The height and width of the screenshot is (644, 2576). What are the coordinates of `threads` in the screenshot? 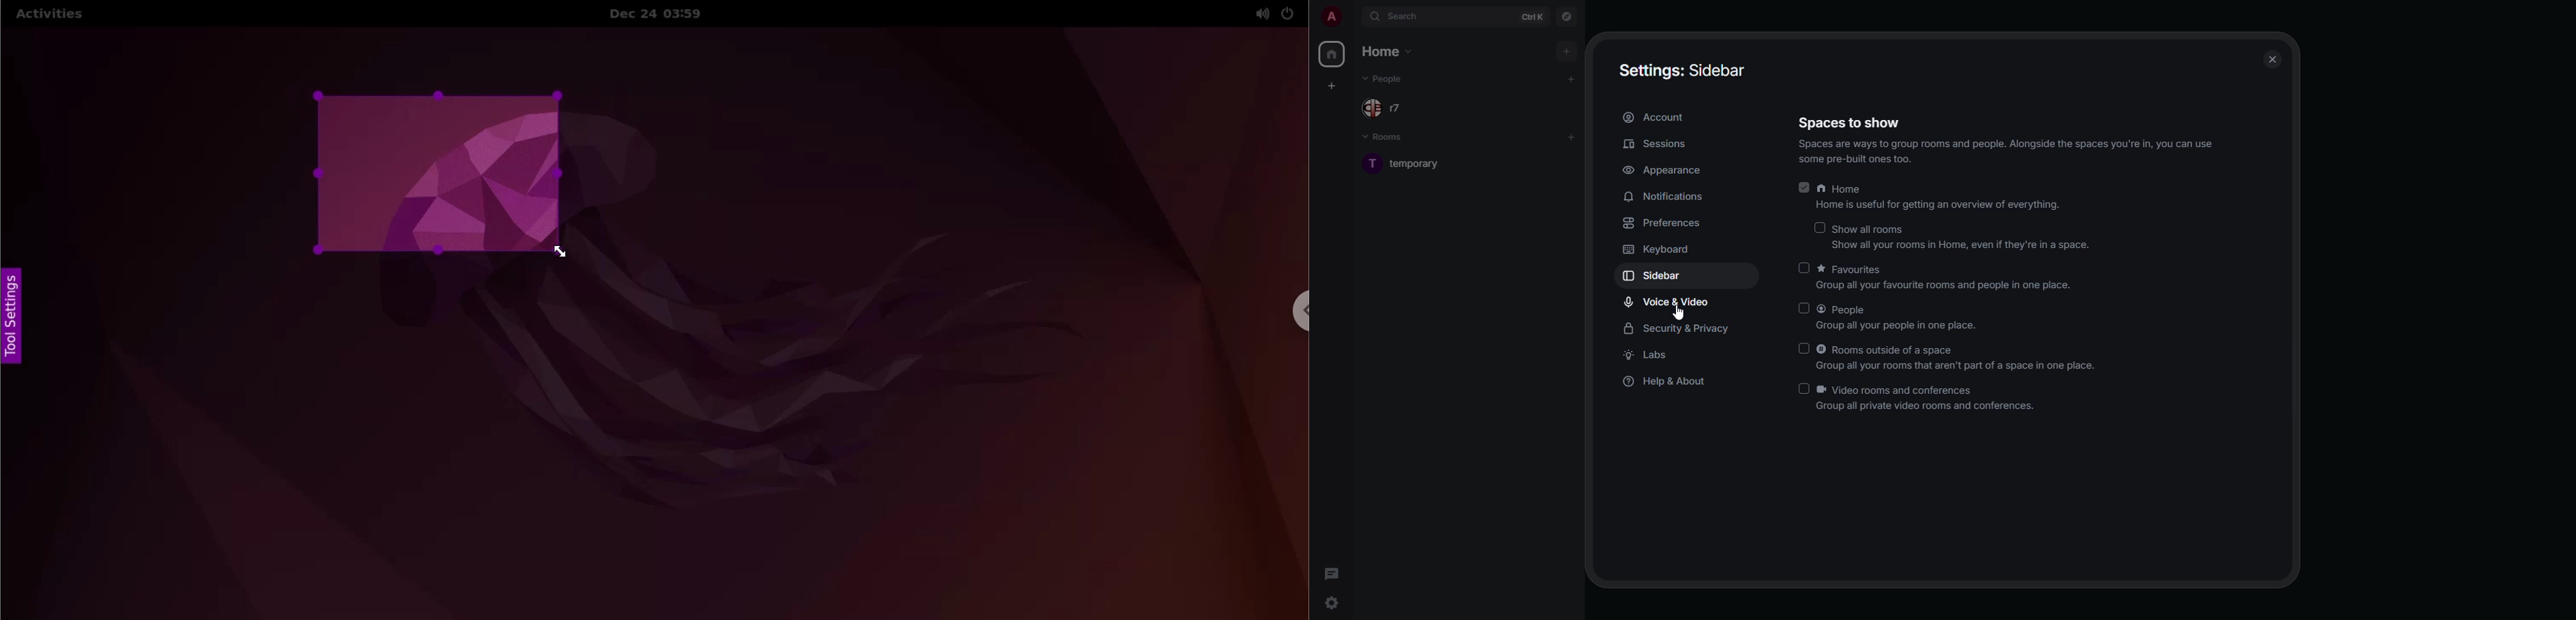 It's located at (1333, 574).